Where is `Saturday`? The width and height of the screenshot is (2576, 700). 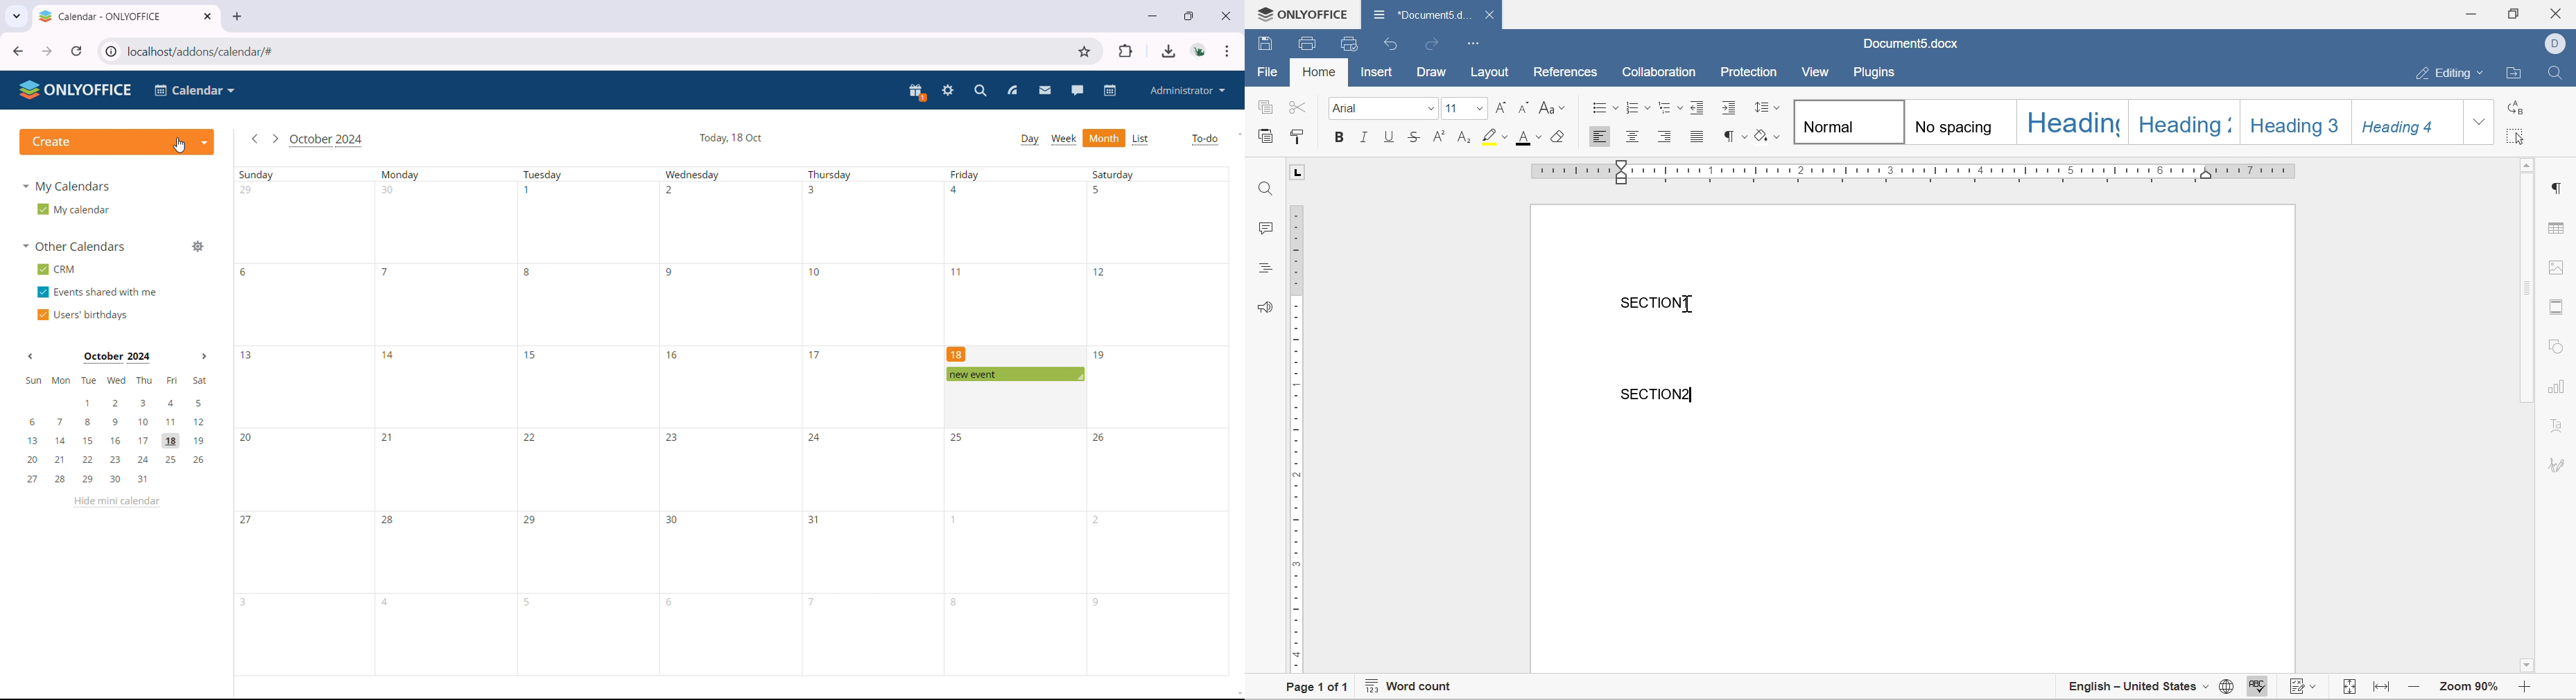
Saturday is located at coordinates (1113, 174).